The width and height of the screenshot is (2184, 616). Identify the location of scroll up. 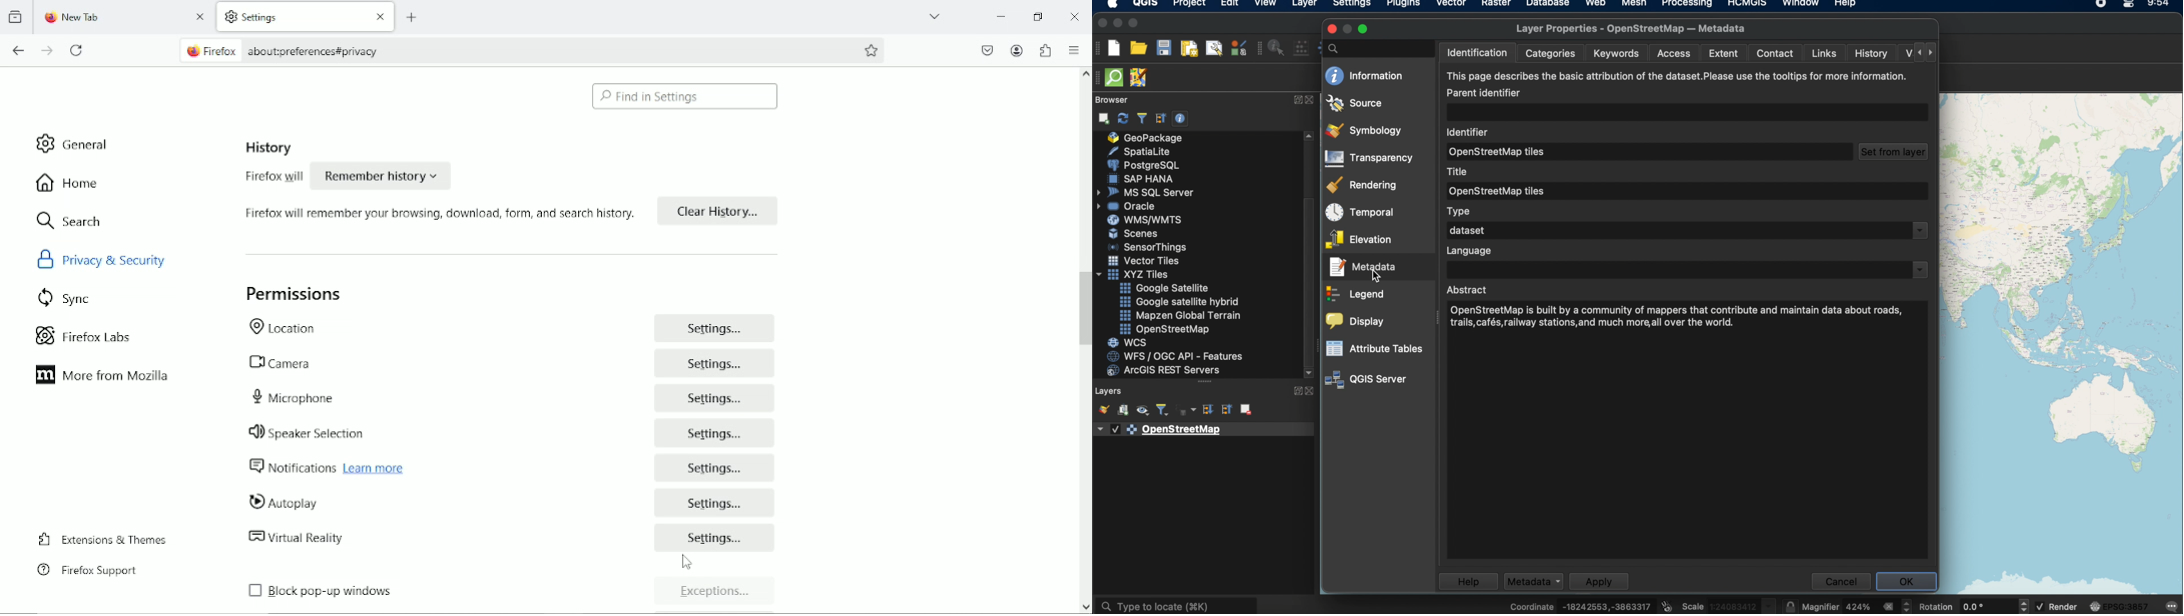
(1079, 78).